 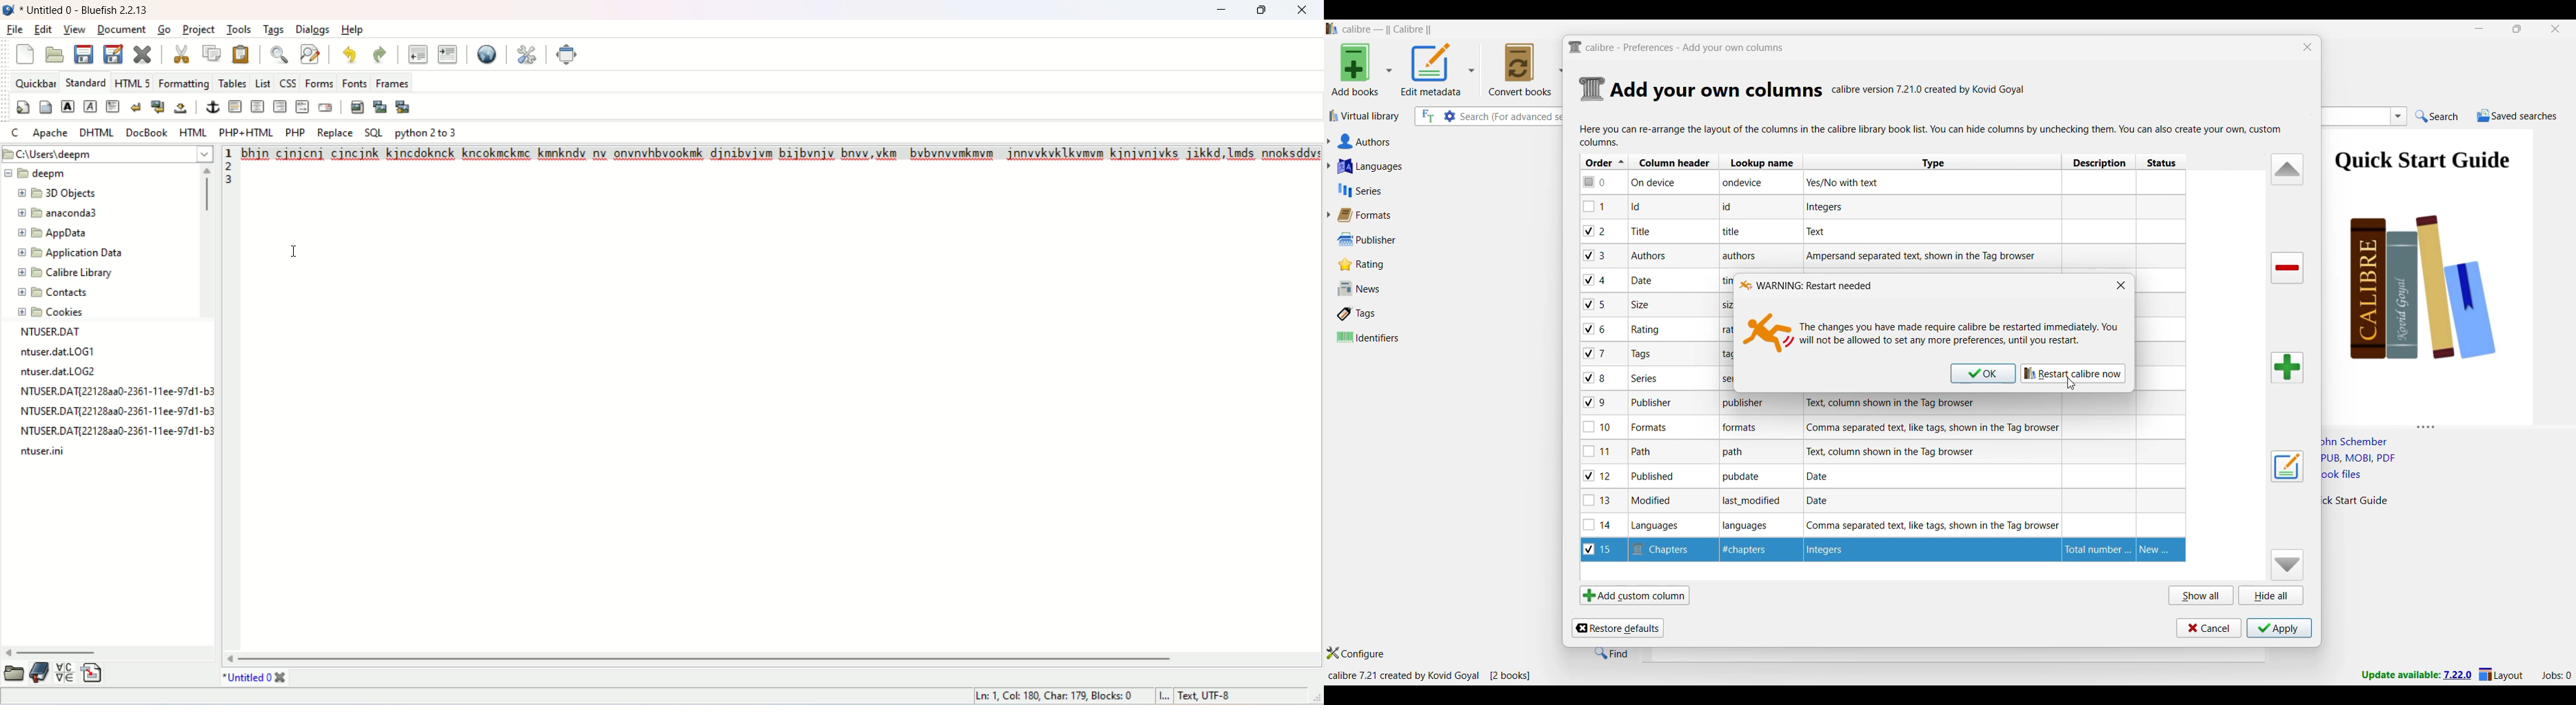 I want to click on DHTML, so click(x=95, y=132).